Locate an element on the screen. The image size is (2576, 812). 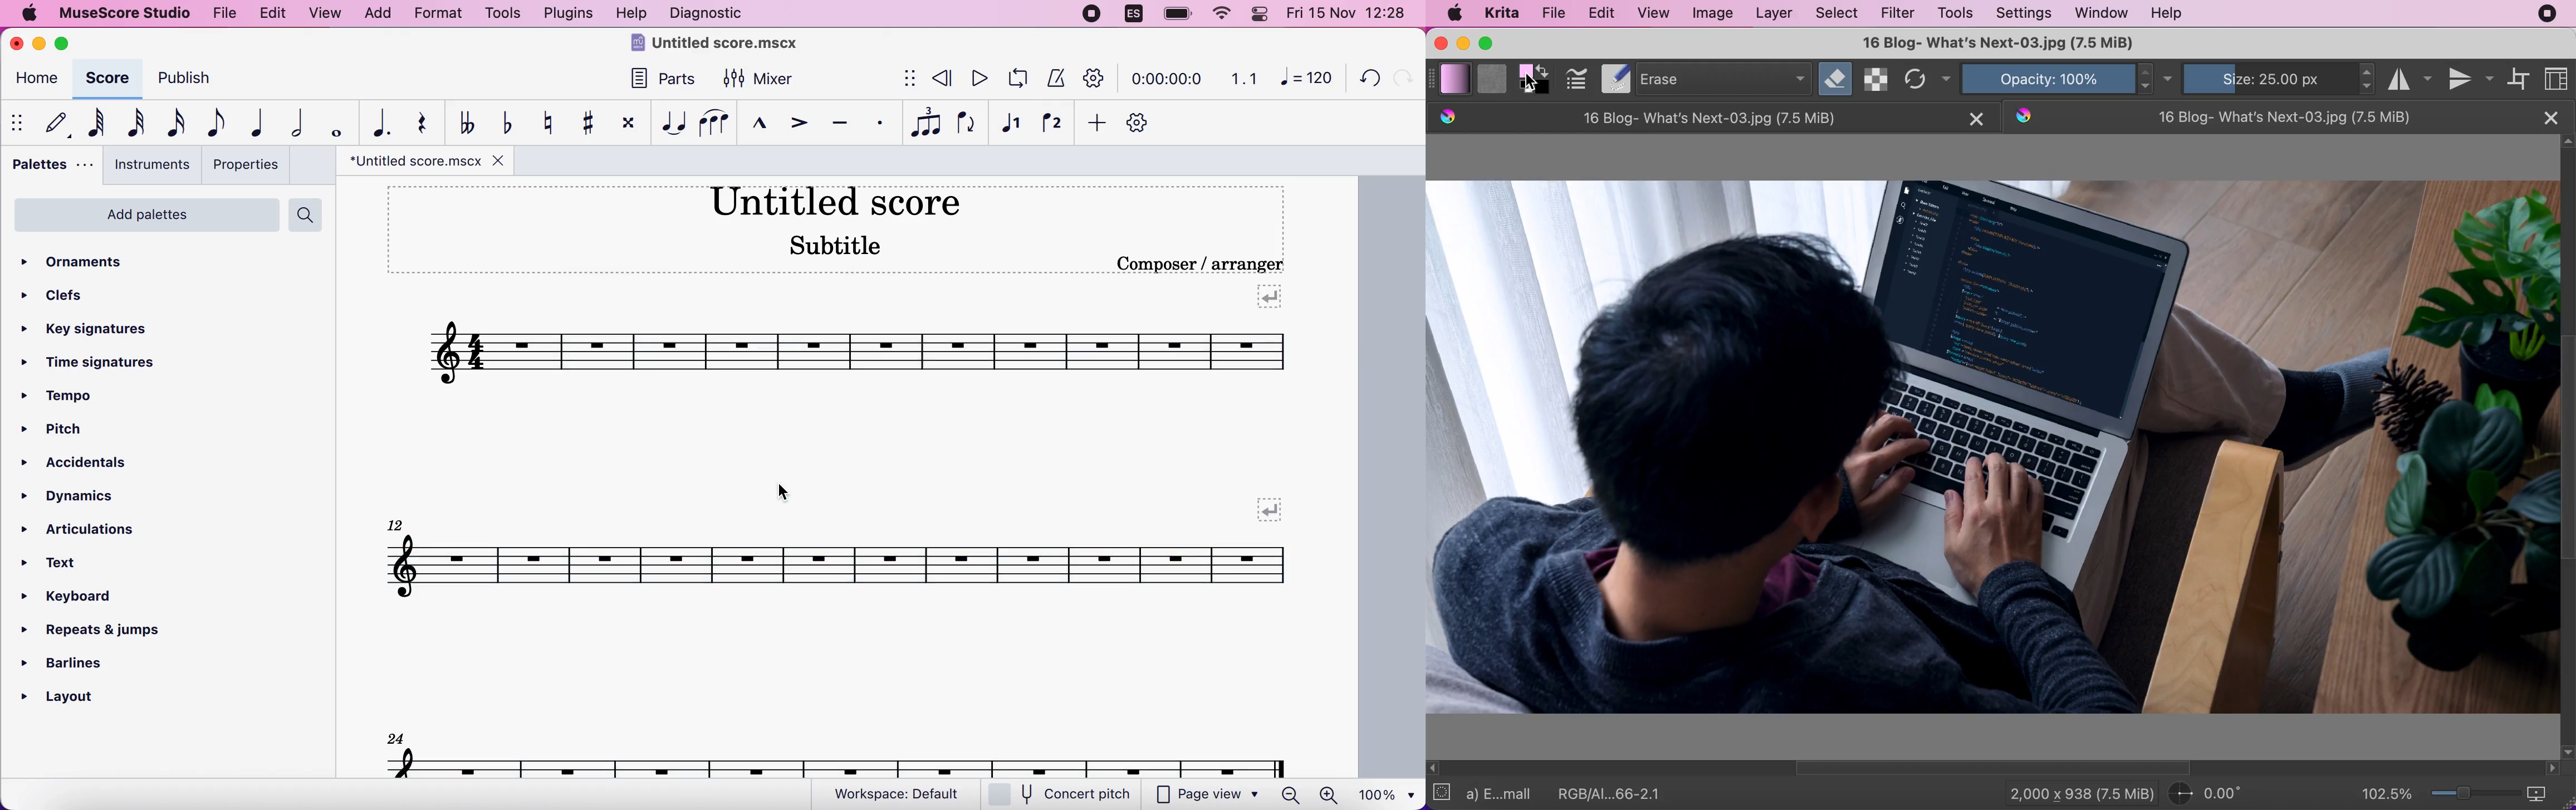
fill patterns is located at coordinates (1491, 78).